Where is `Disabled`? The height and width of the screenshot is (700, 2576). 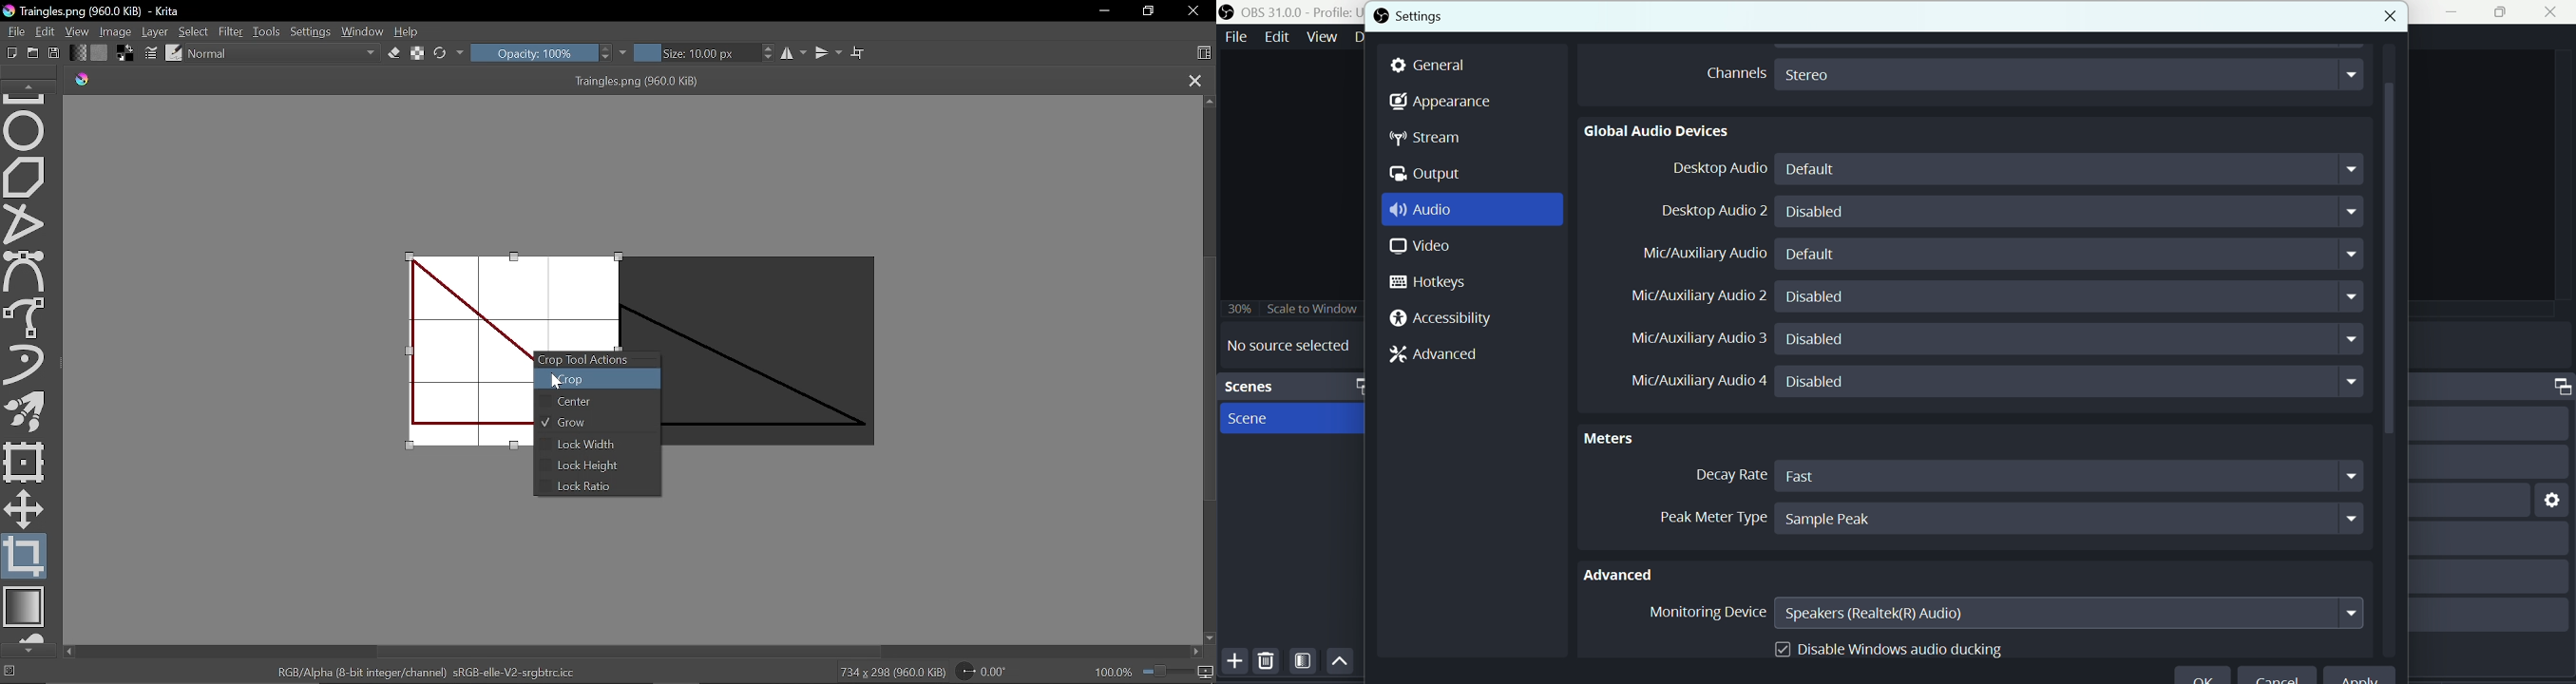
Disabled is located at coordinates (2070, 382).